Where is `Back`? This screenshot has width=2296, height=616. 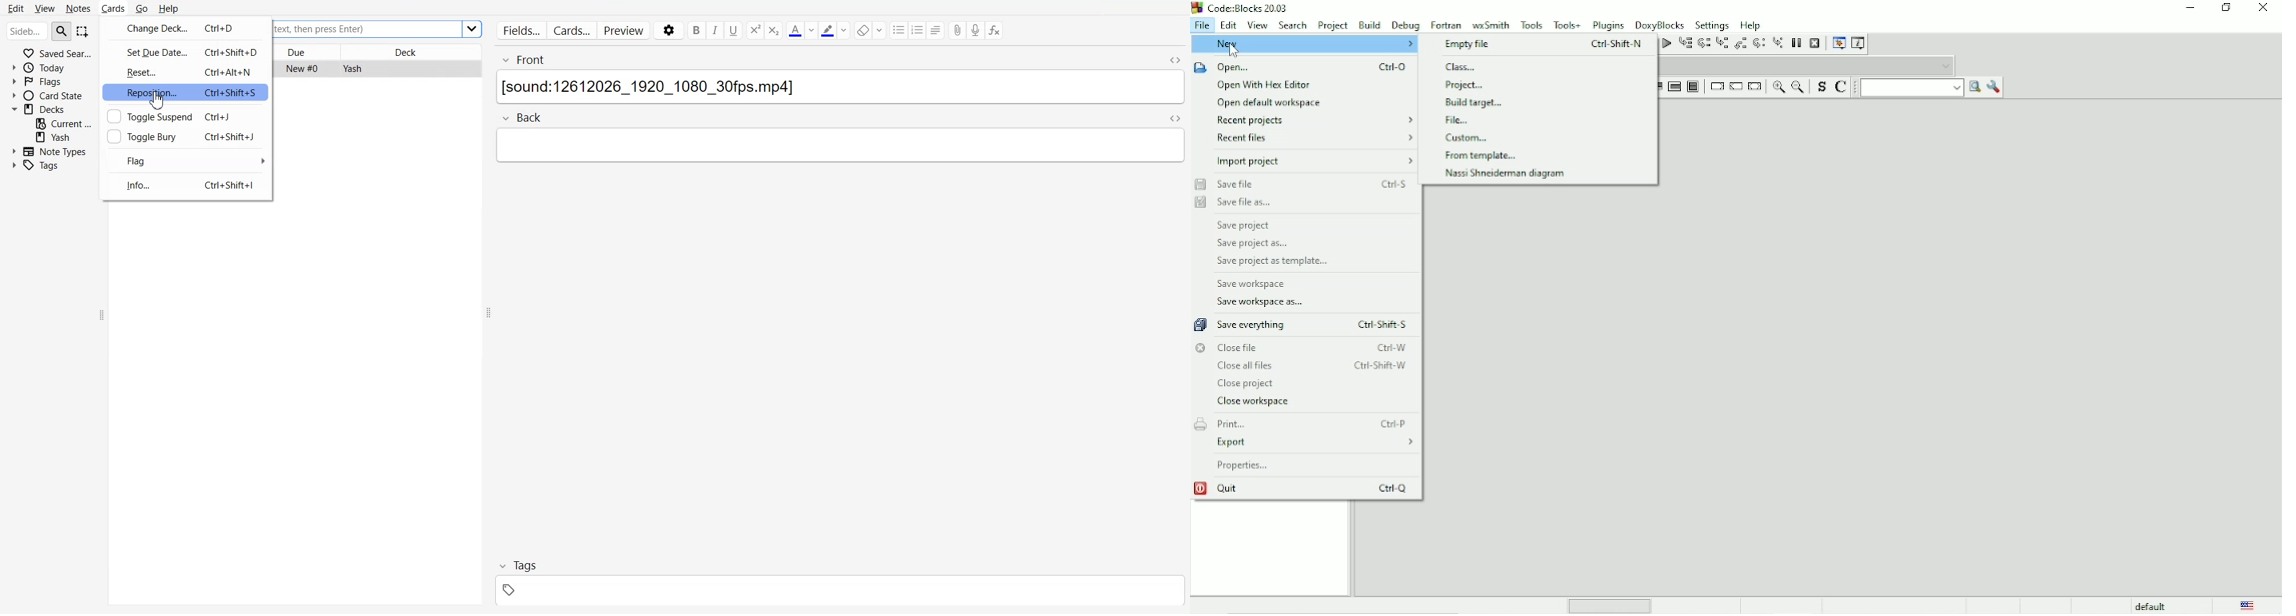
Back is located at coordinates (531, 117).